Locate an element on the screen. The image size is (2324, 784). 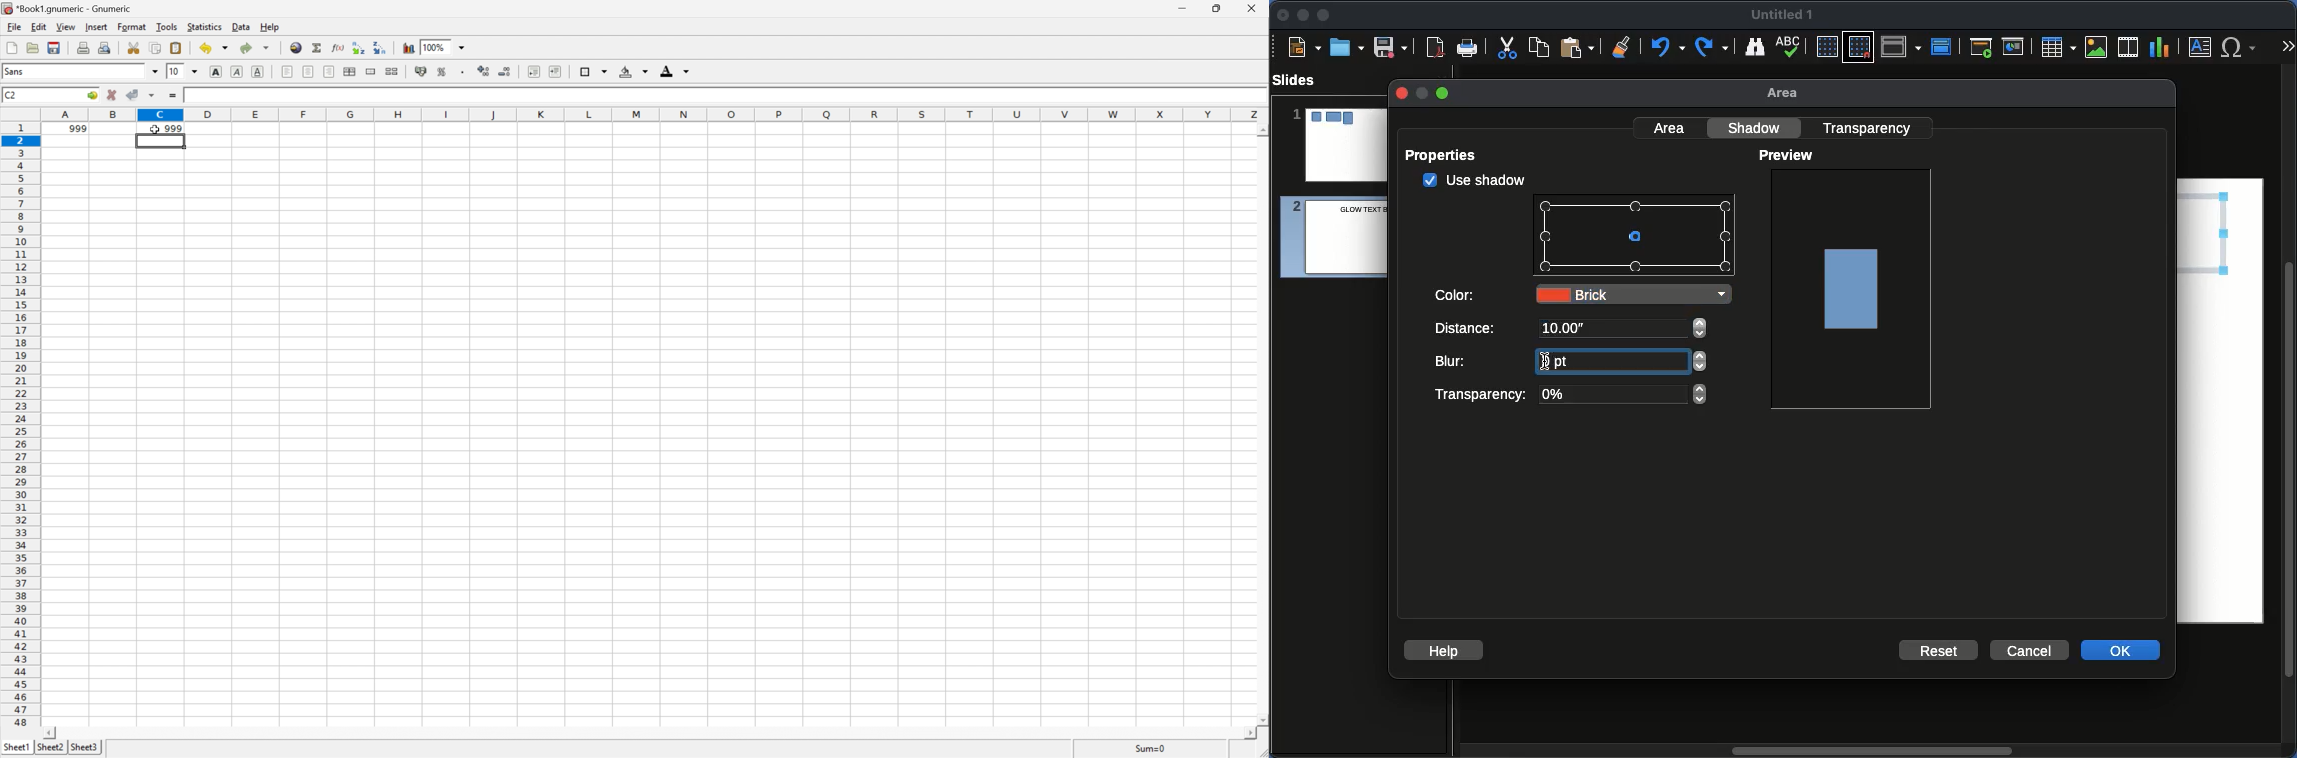
Copy is located at coordinates (1539, 46).